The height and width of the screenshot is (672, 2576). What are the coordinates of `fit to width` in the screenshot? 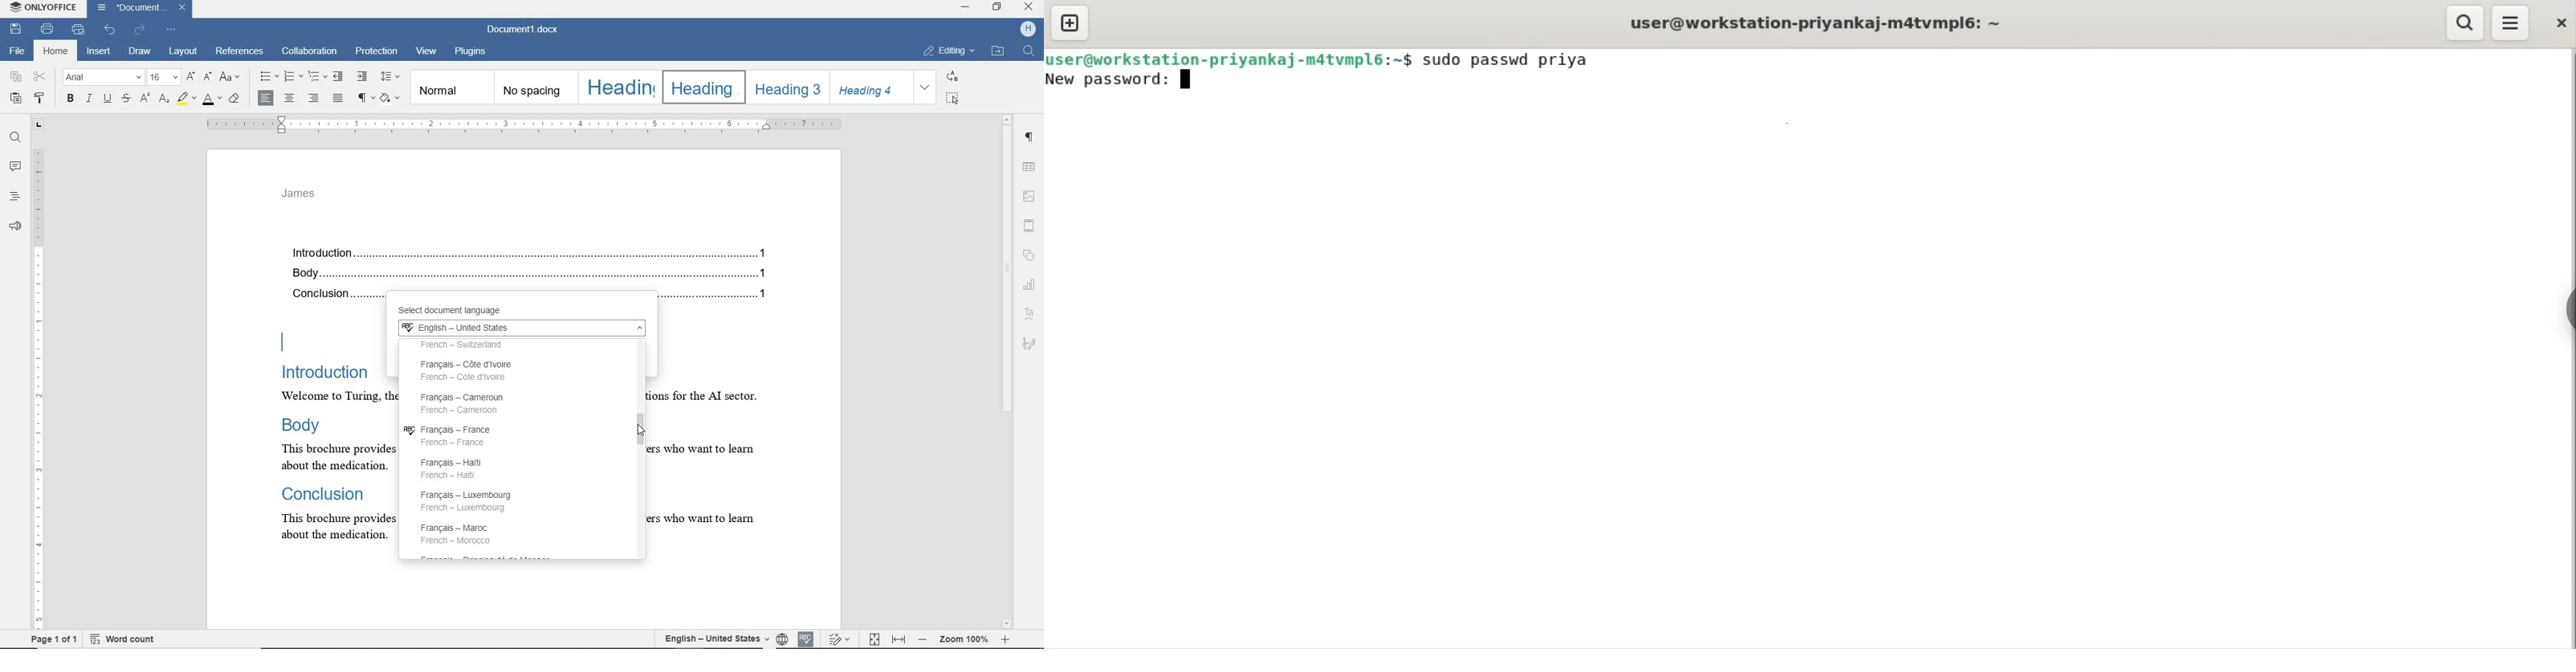 It's located at (900, 640).